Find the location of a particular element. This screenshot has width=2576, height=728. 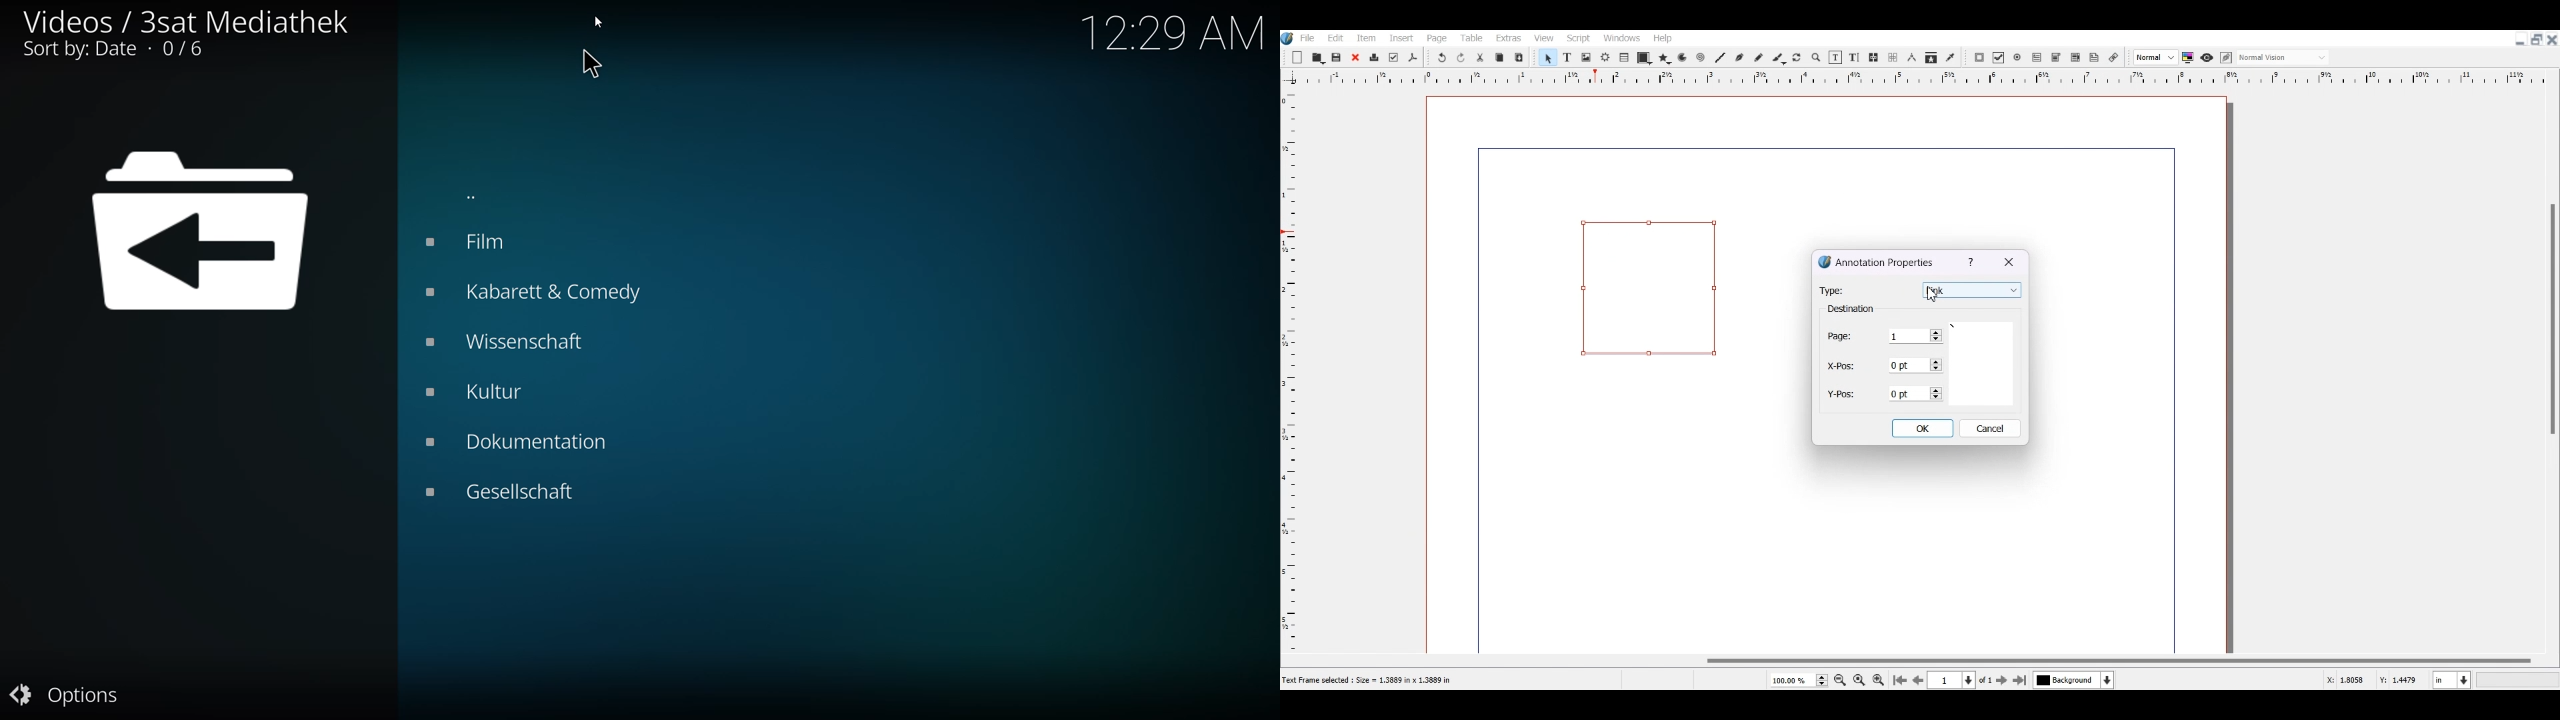

Maximize is located at coordinates (2536, 38).